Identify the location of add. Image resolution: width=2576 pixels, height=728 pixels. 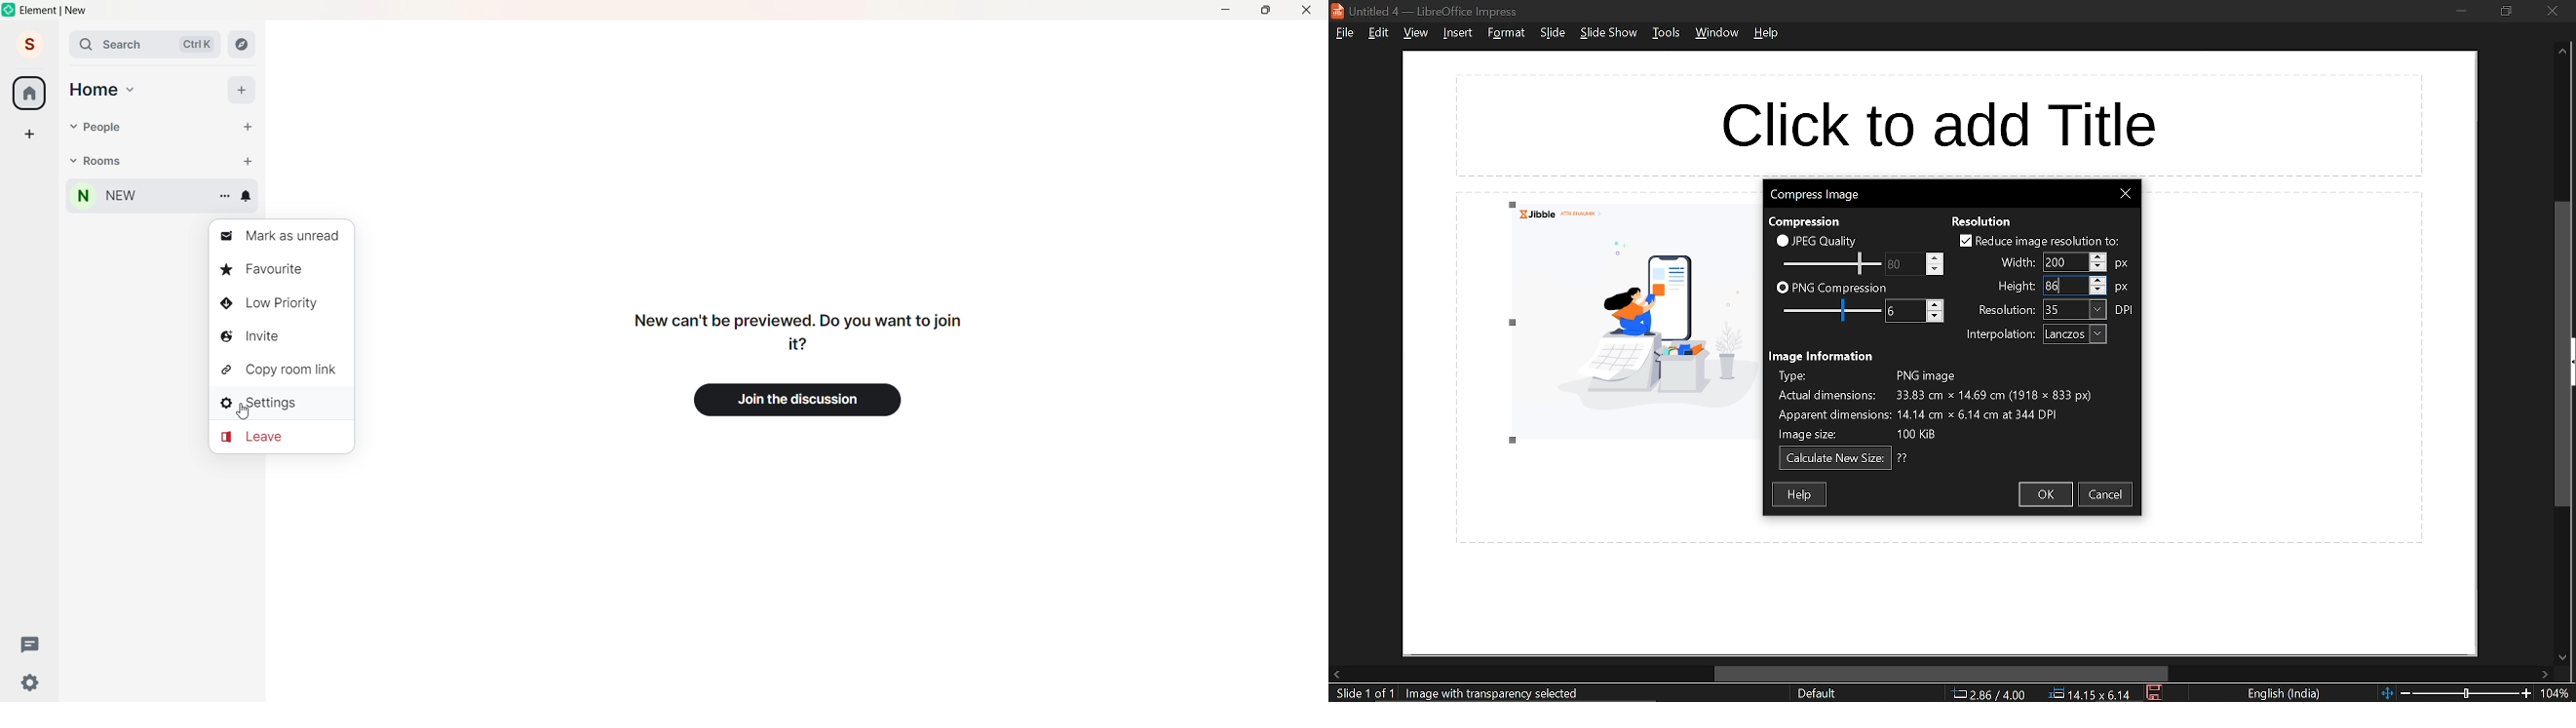
(240, 88).